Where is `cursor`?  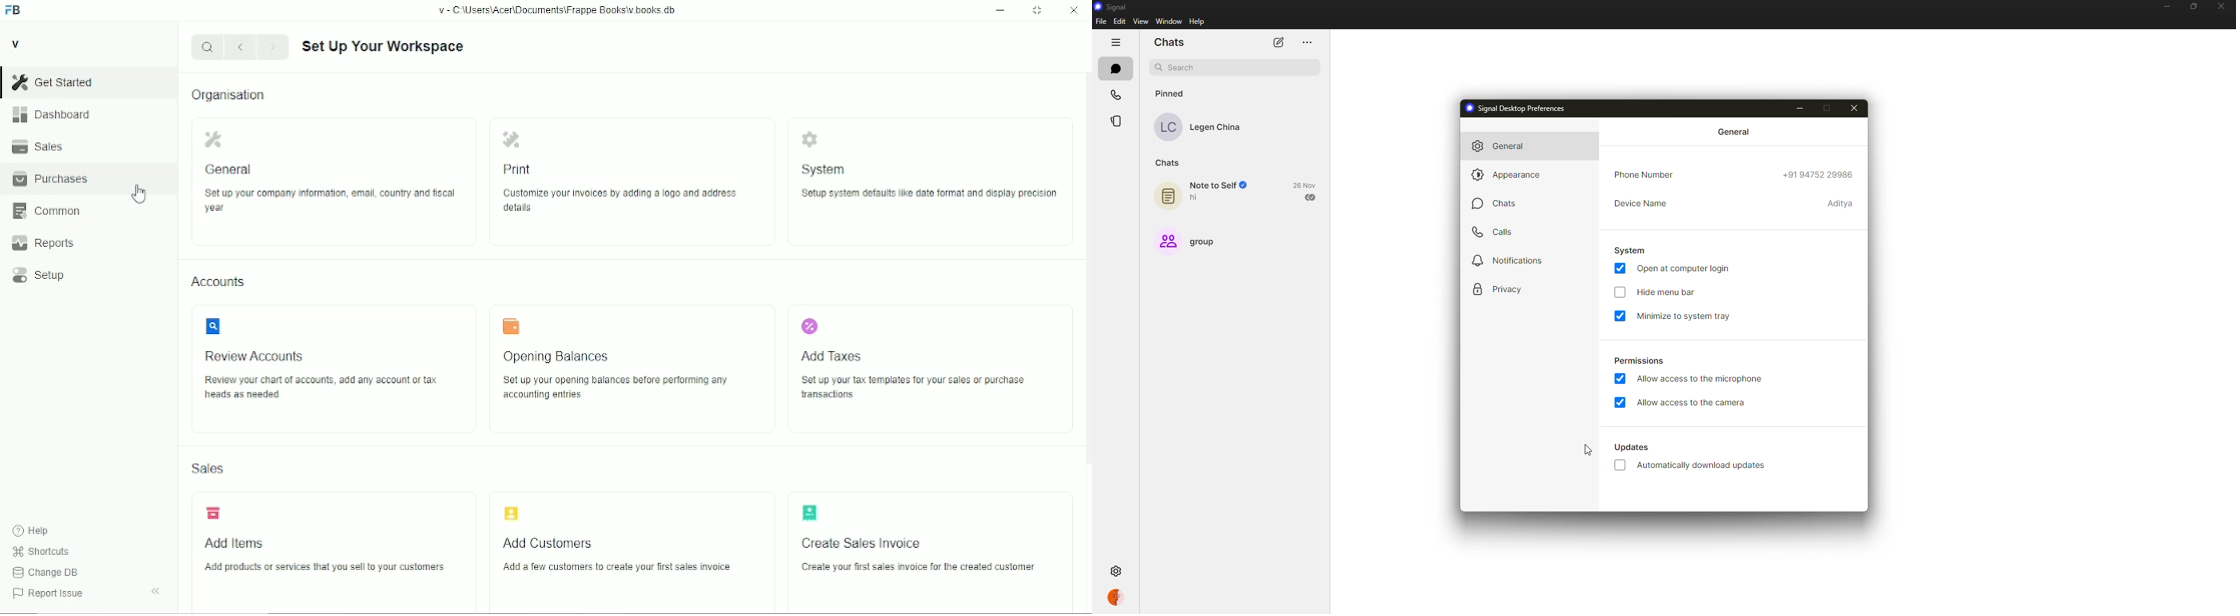 cursor is located at coordinates (139, 194).